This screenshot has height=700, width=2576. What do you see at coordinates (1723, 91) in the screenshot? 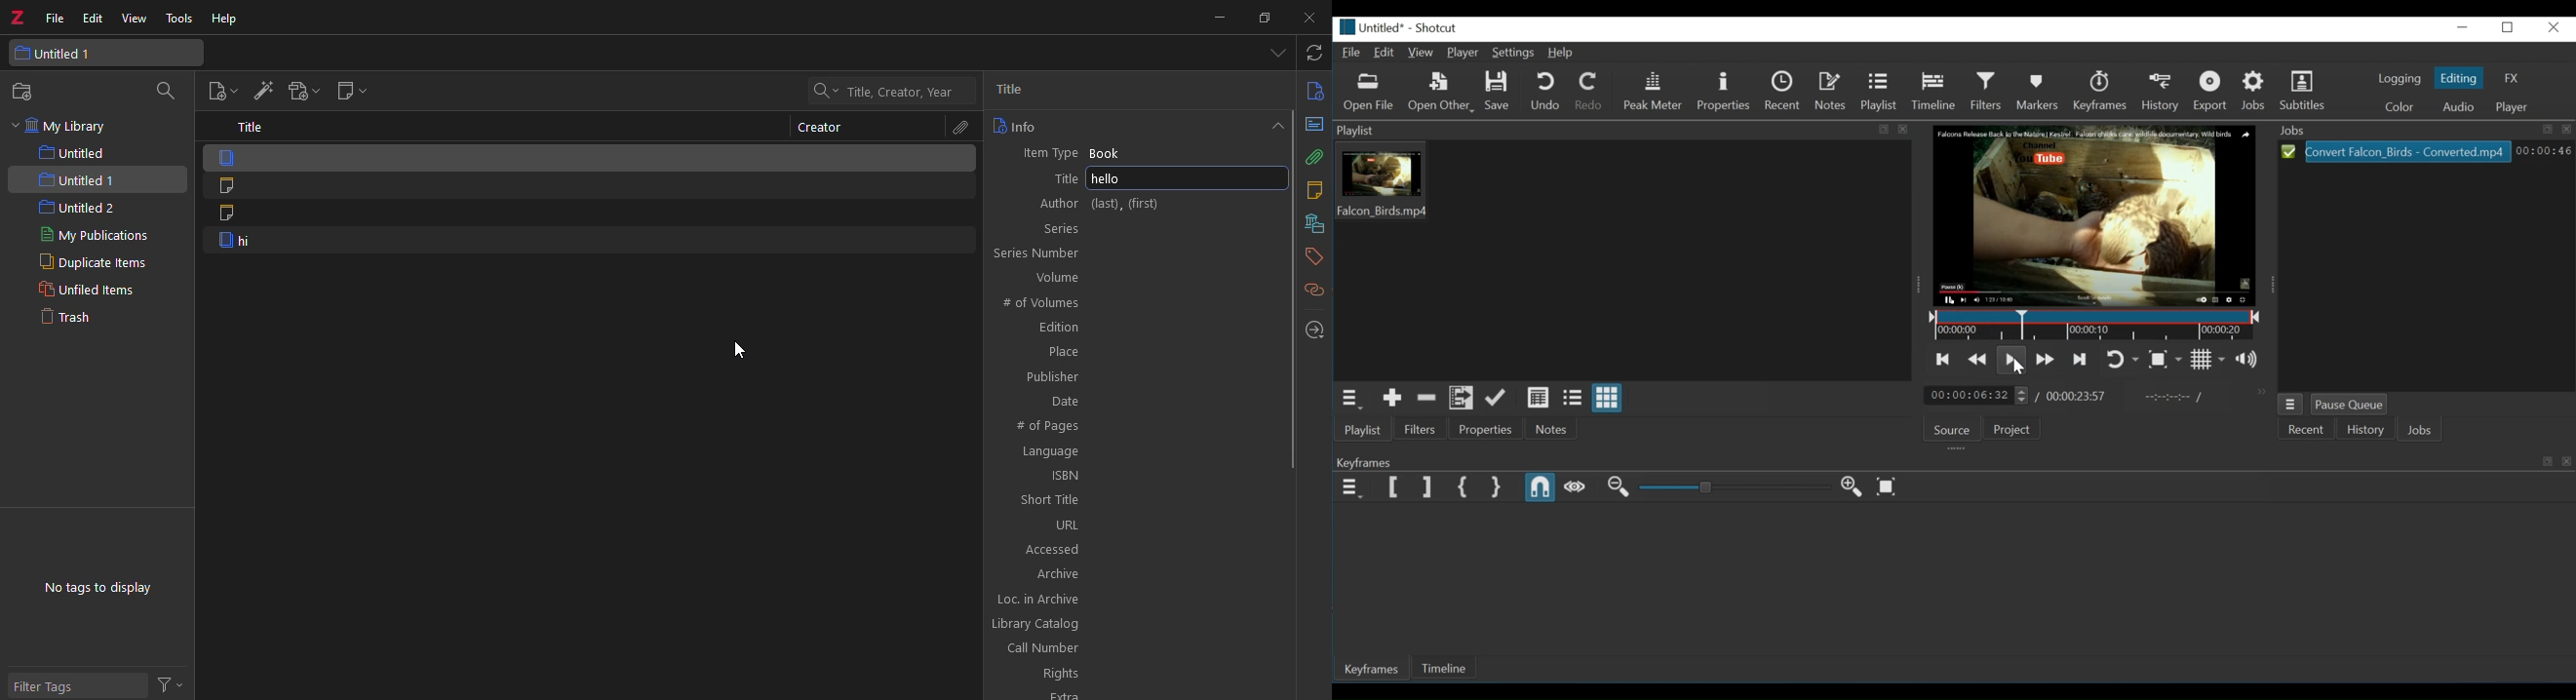
I see `Properties` at bounding box center [1723, 91].